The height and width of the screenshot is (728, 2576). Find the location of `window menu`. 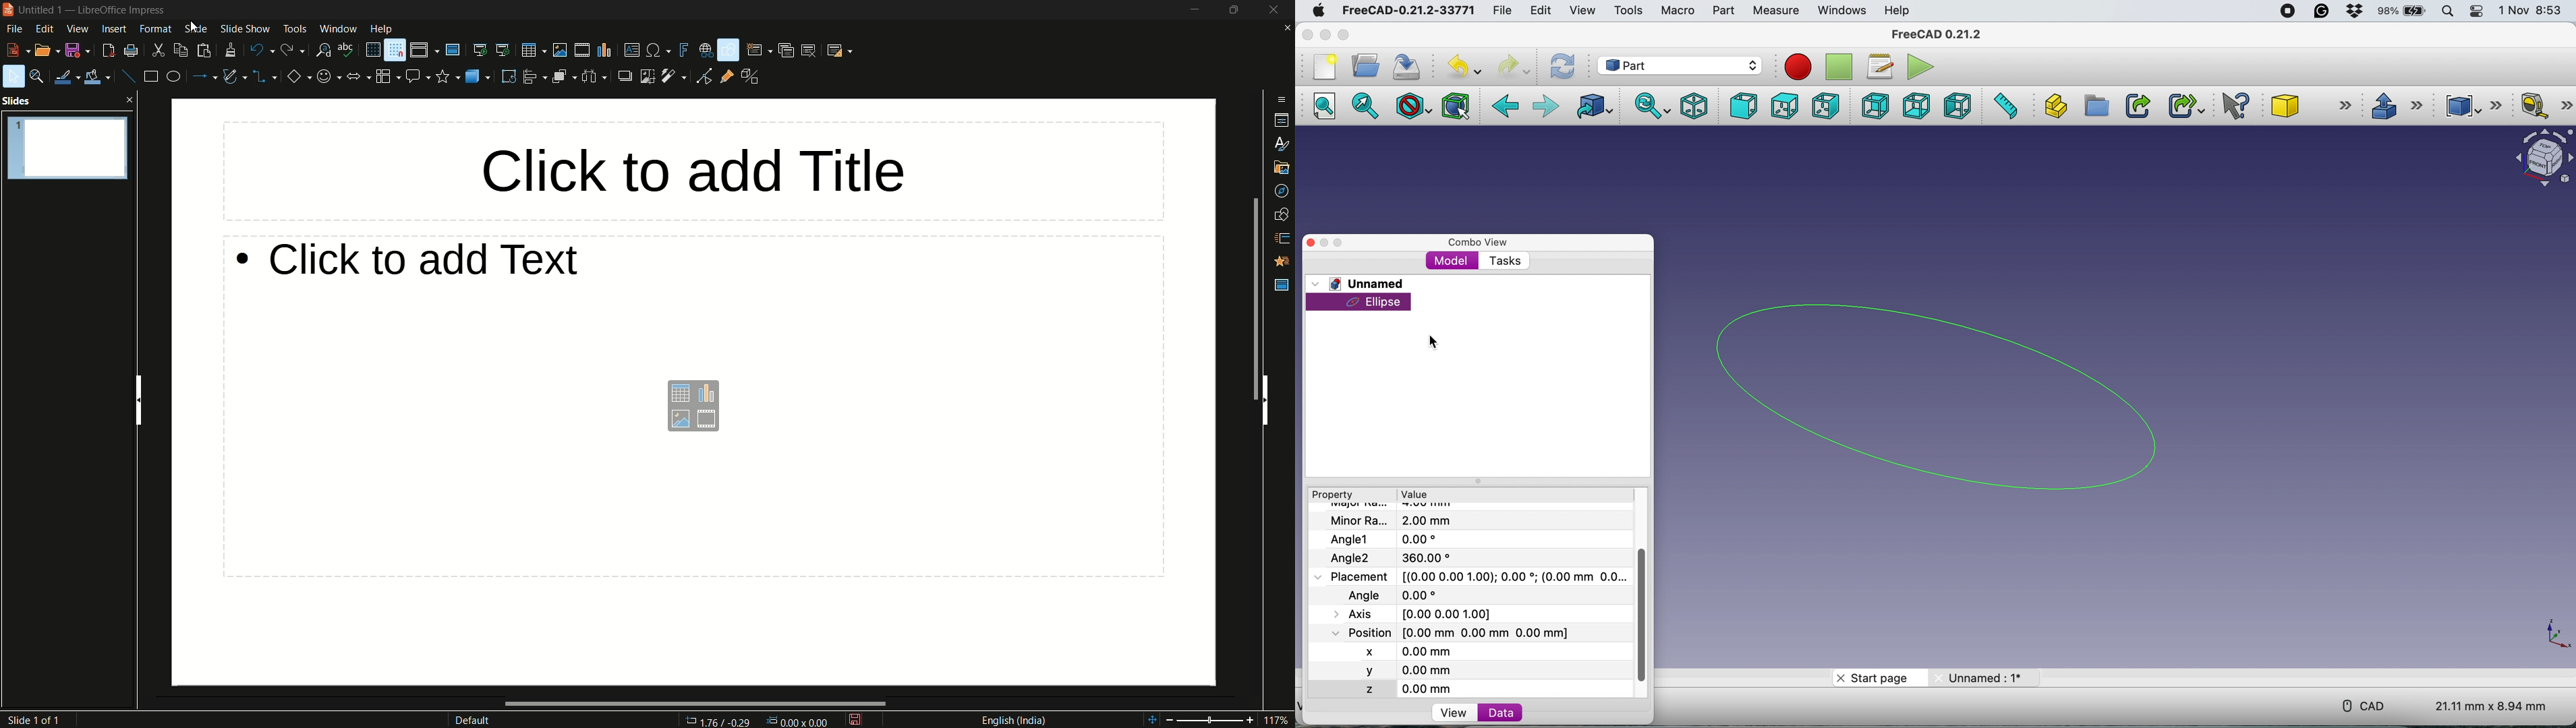

window menu is located at coordinates (338, 29).